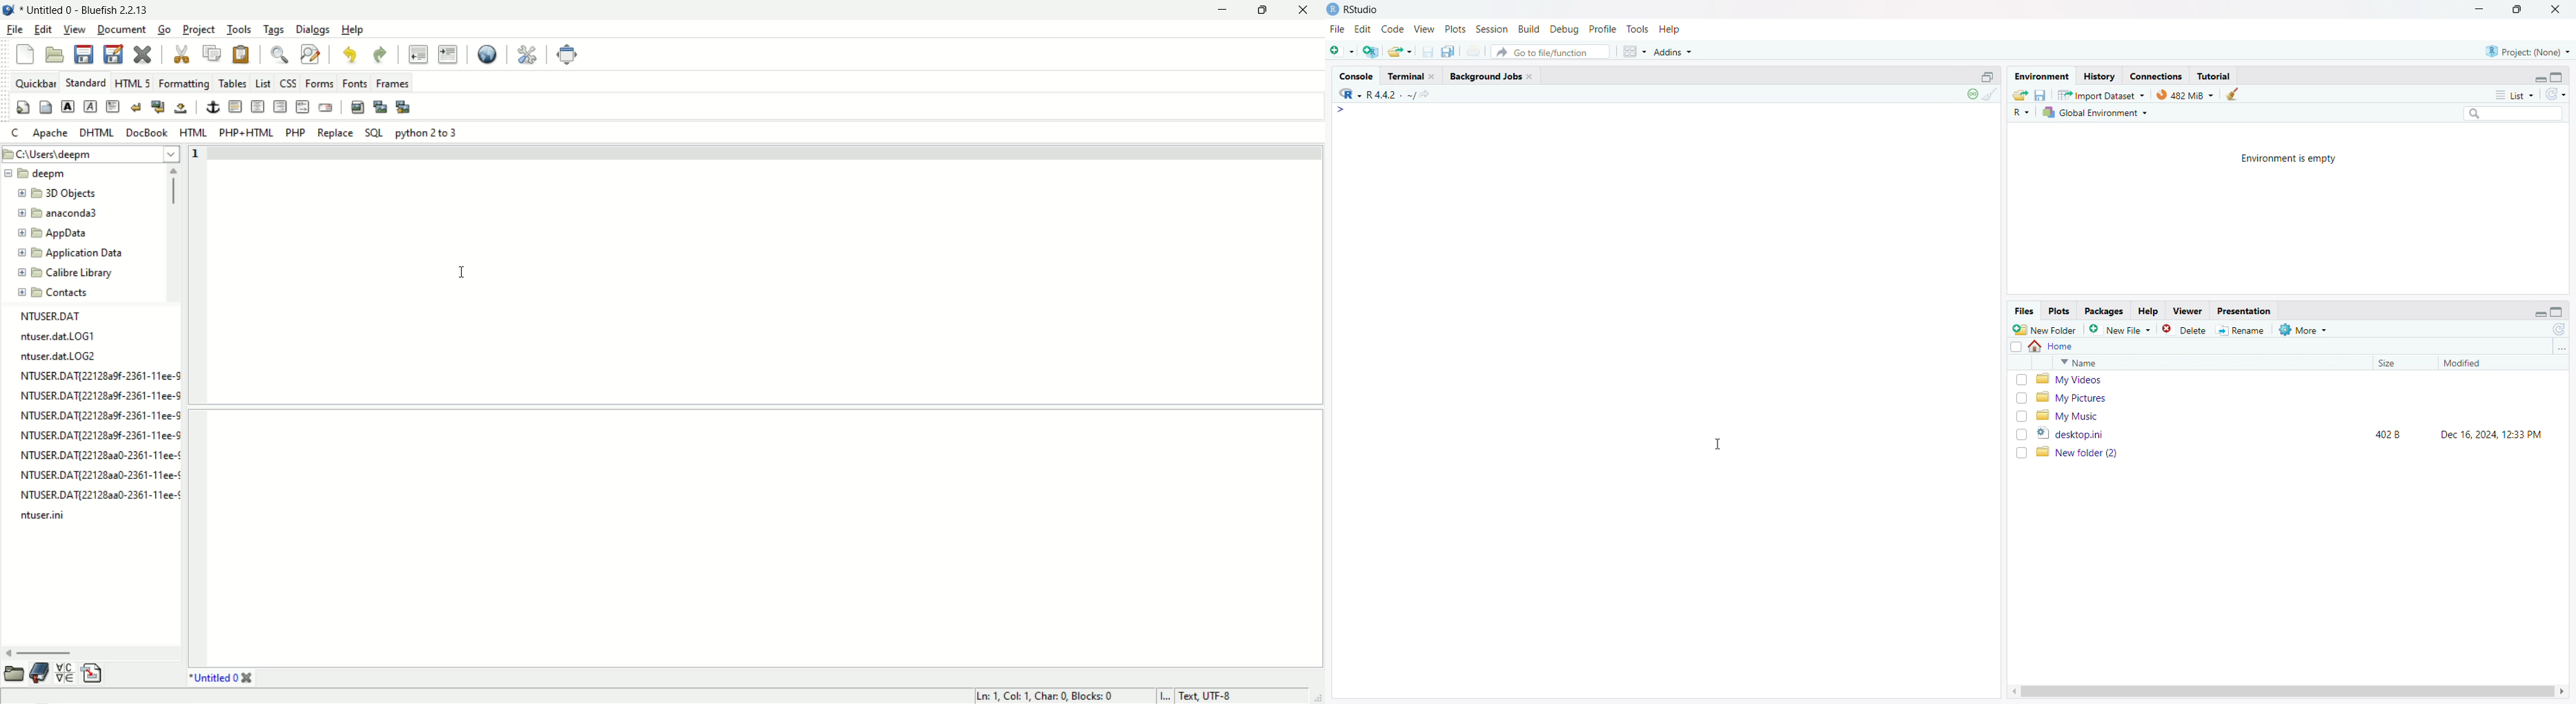 This screenshot has height=728, width=2576. Describe the element at coordinates (2556, 9) in the screenshot. I see `close` at that location.